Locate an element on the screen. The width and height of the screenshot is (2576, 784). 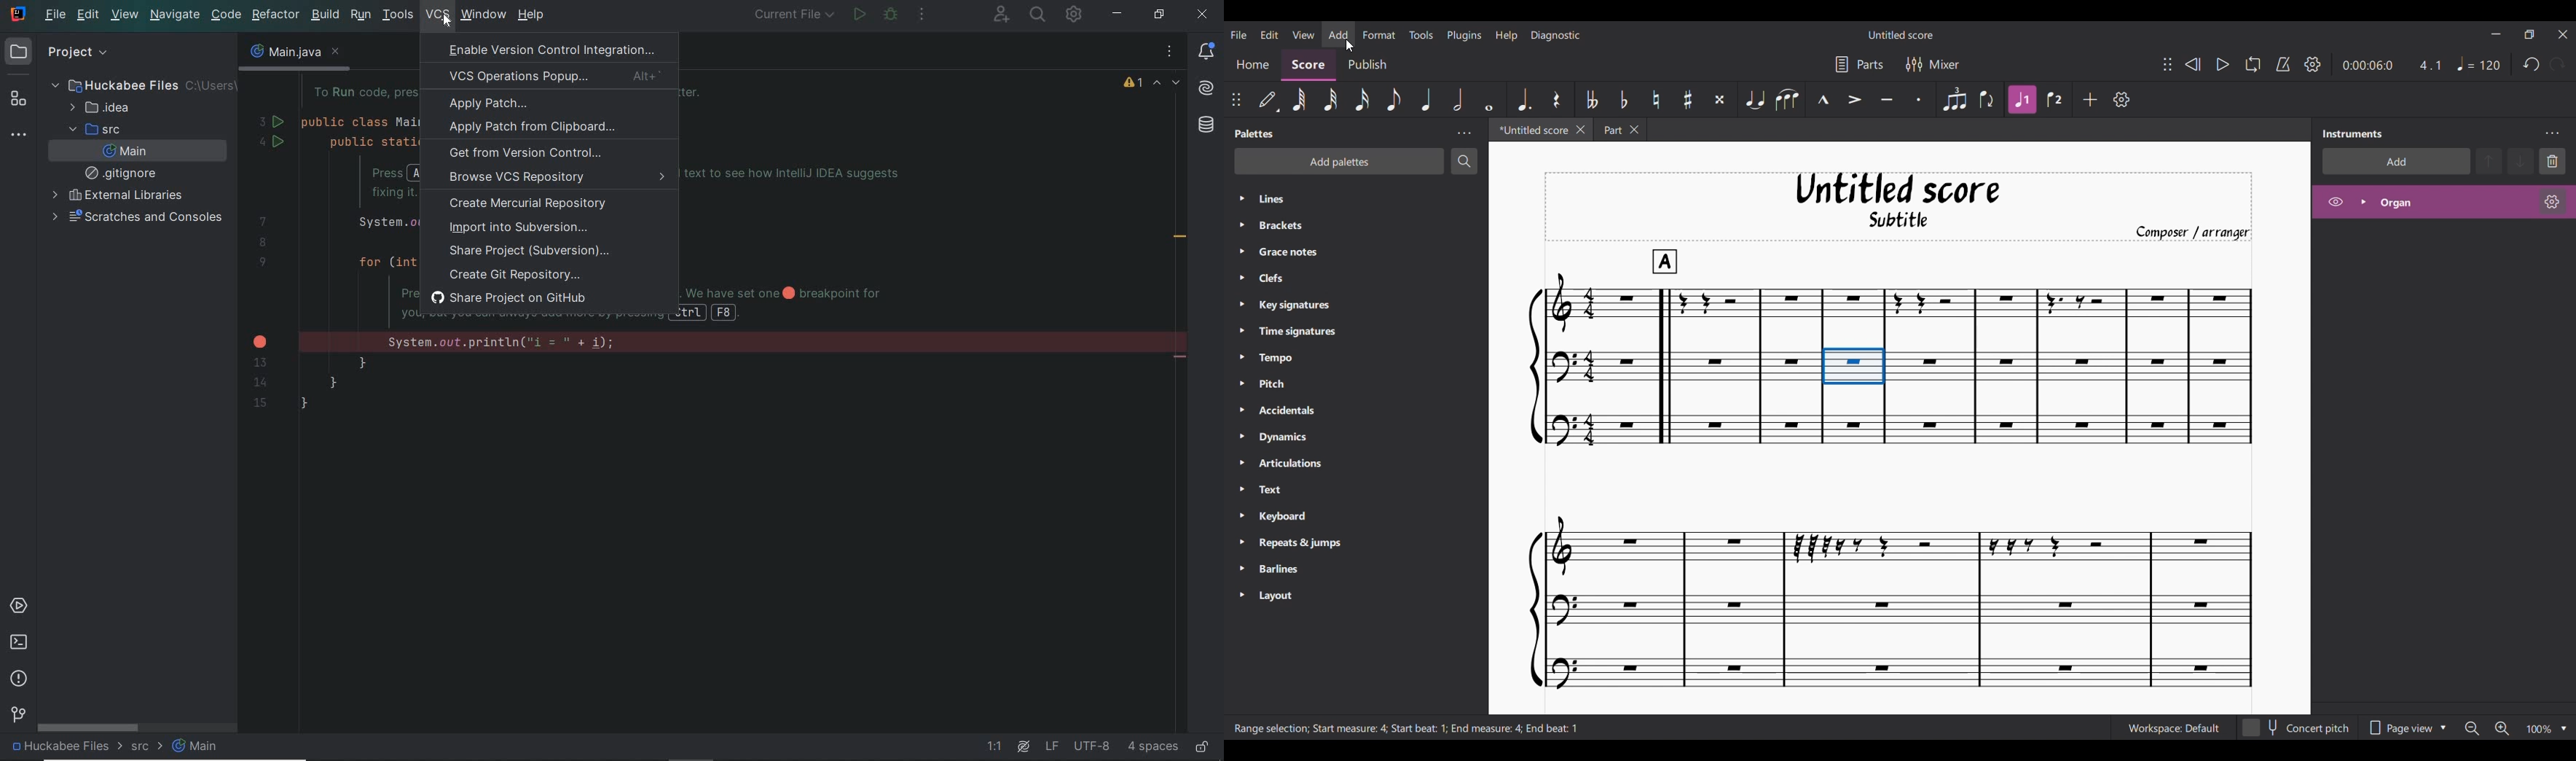
MINIMIZE is located at coordinates (1118, 16).